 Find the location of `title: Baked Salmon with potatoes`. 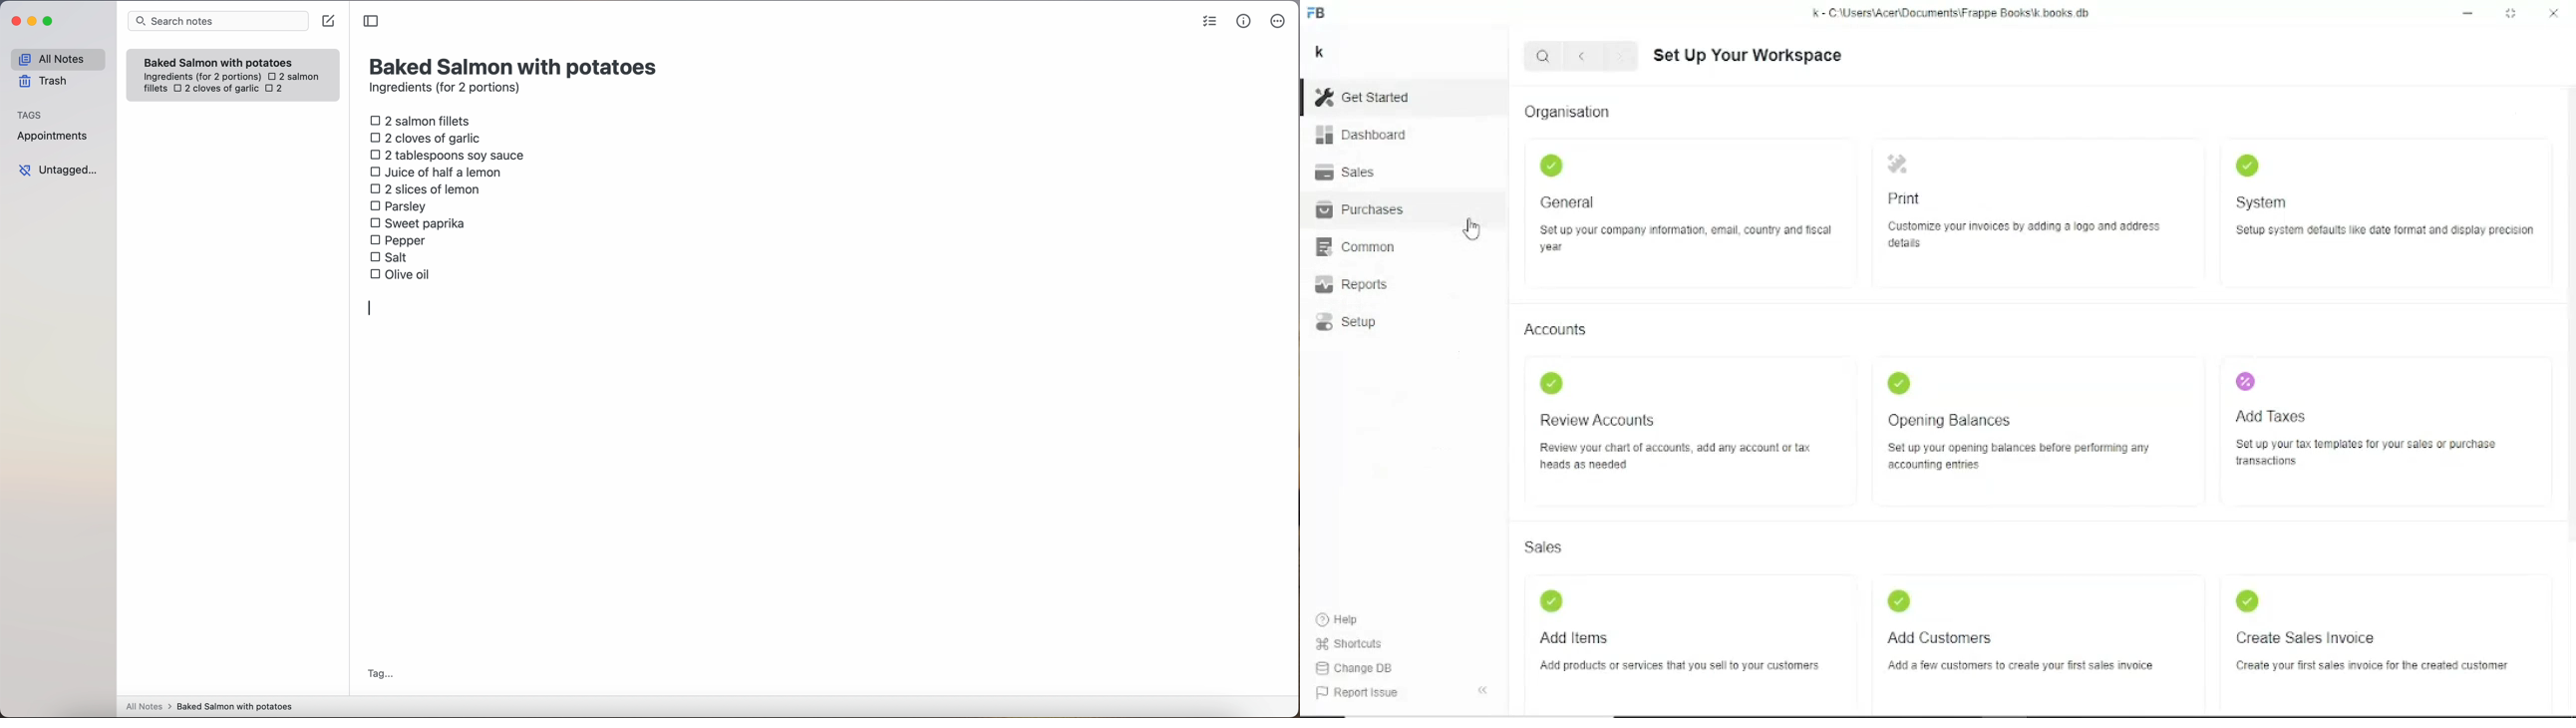

title: Baked Salmon with potatoes is located at coordinates (515, 65).